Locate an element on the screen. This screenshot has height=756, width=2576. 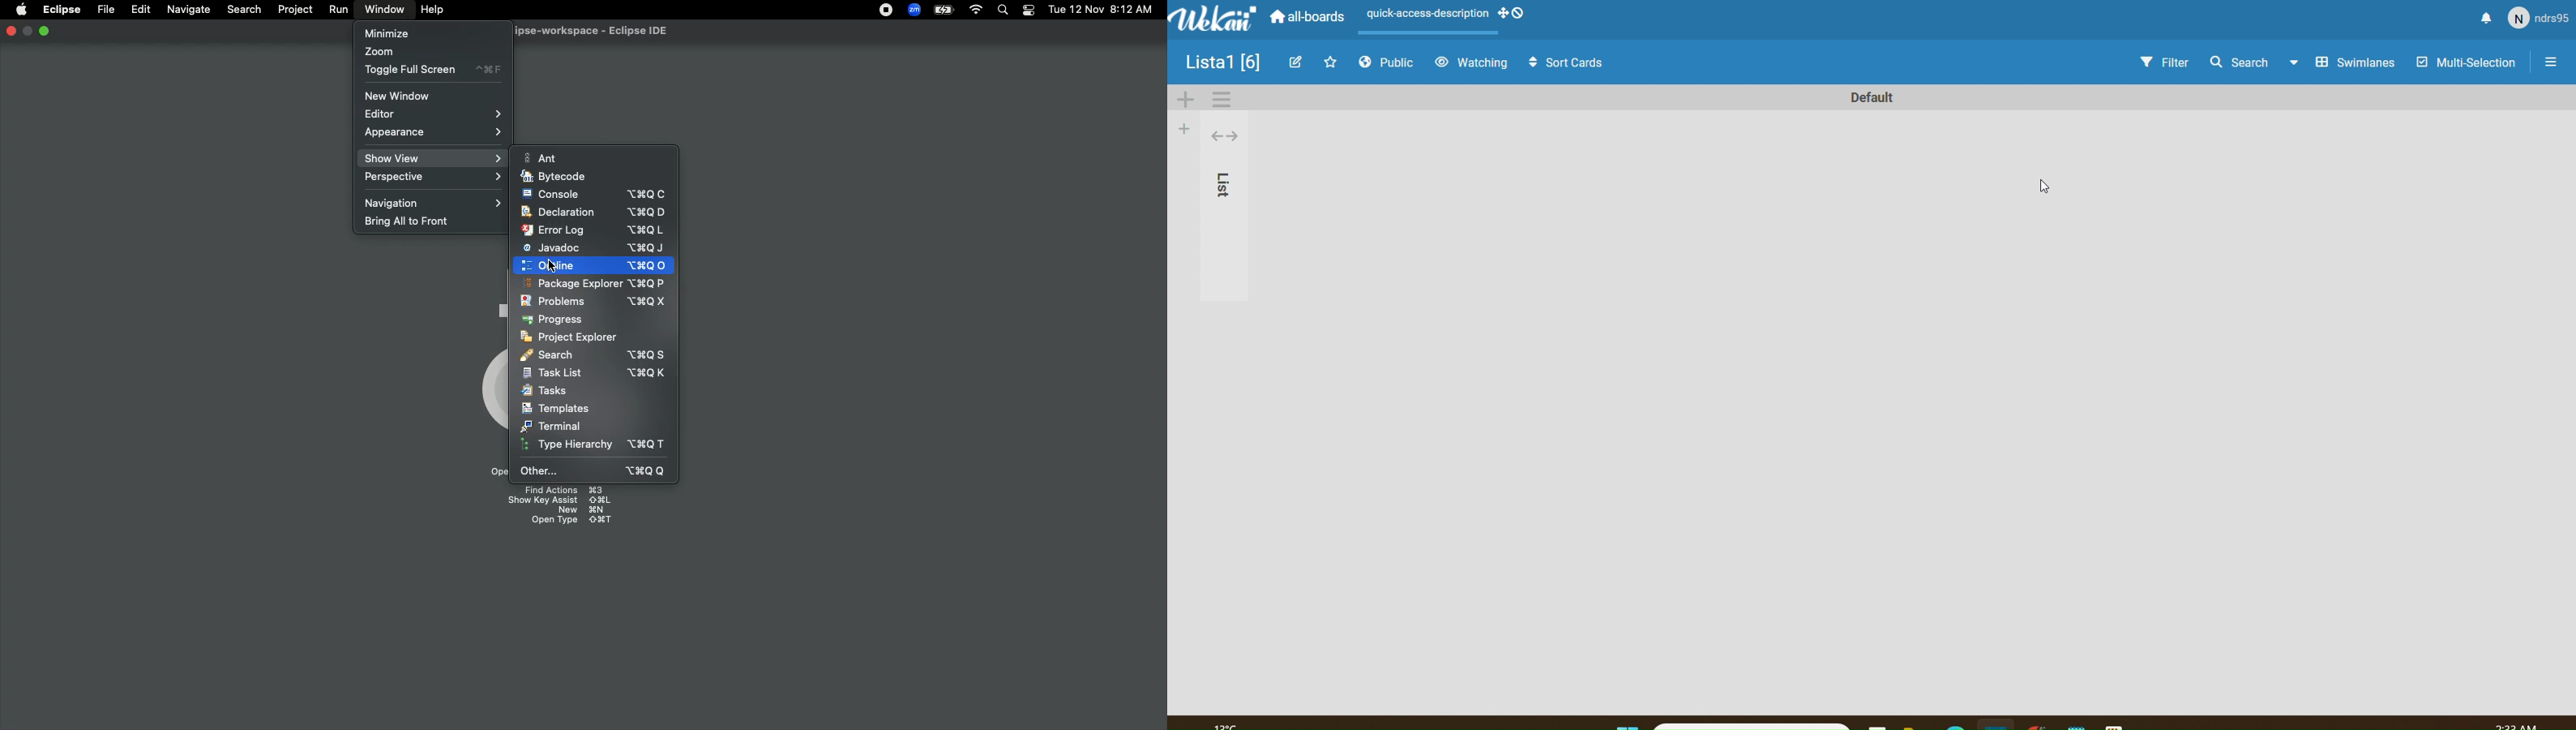
Minimize is located at coordinates (386, 32).